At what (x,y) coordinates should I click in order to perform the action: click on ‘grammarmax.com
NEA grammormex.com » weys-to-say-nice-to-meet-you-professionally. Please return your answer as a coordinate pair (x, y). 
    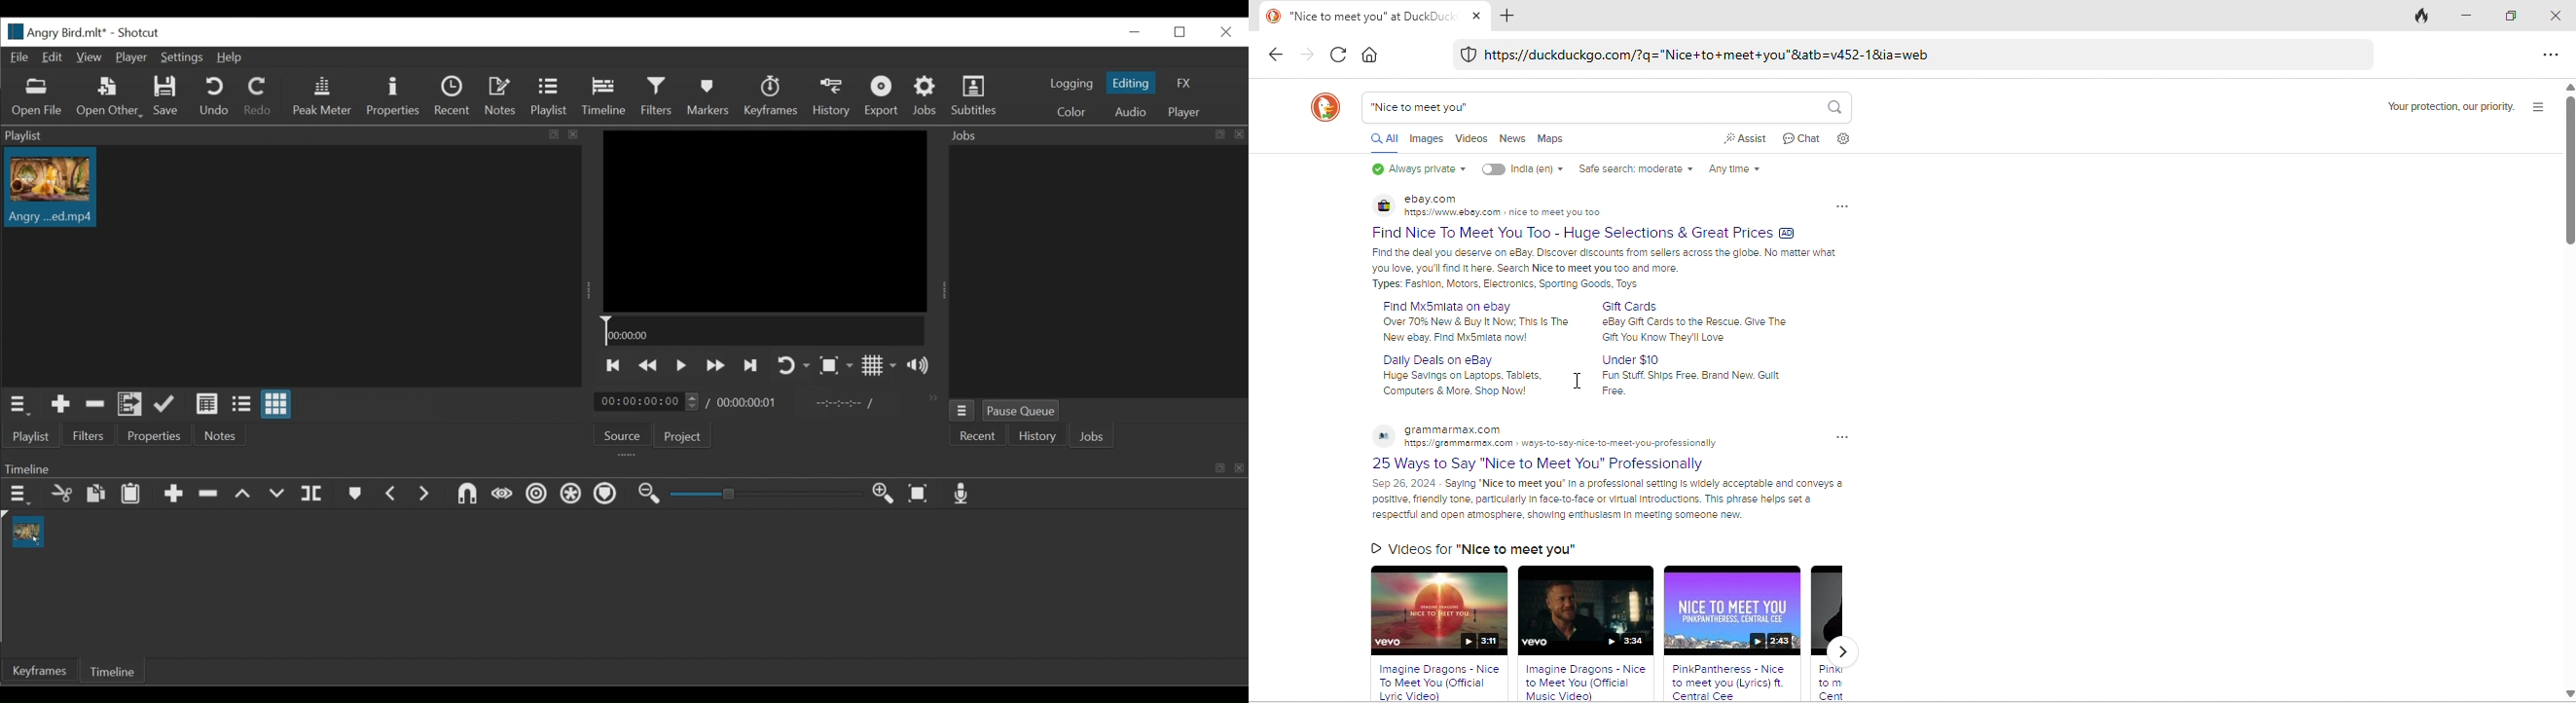
    Looking at the image, I should click on (1561, 445).